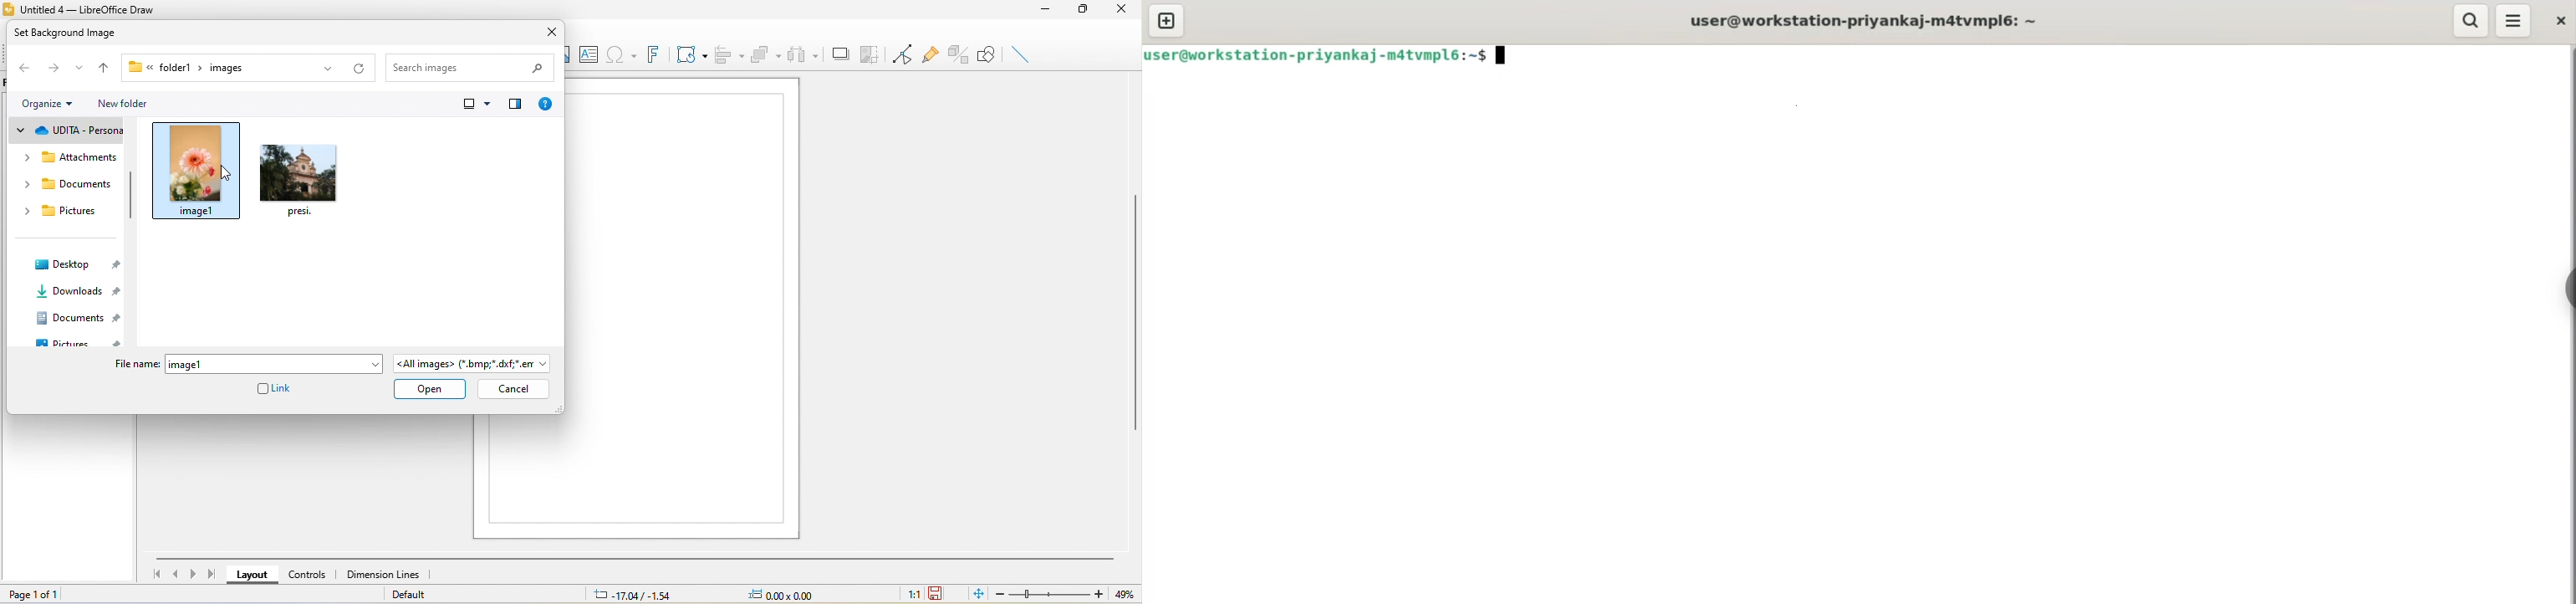 This screenshot has height=616, width=2576. What do you see at coordinates (655, 57) in the screenshot?
I see `font work text` at bounding box center [655, 57].